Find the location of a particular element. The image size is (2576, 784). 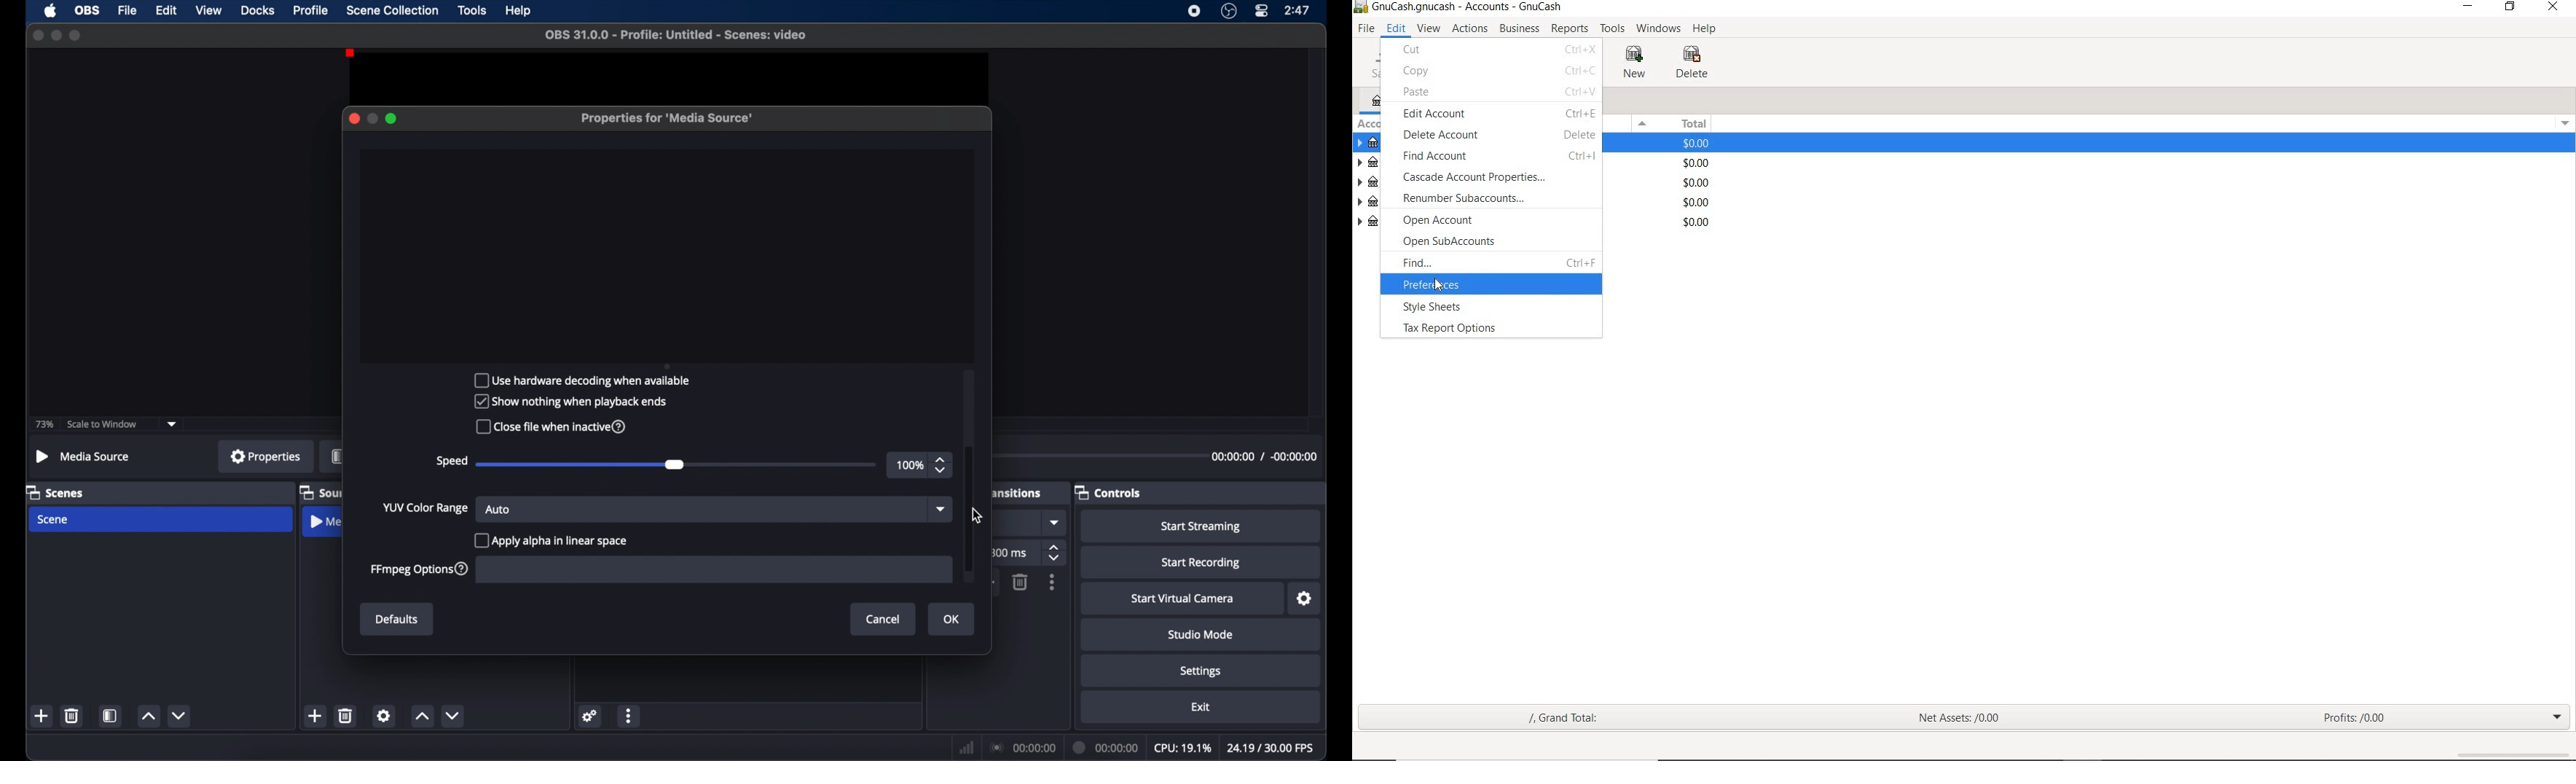

 is located at coordinates (1699, 223).